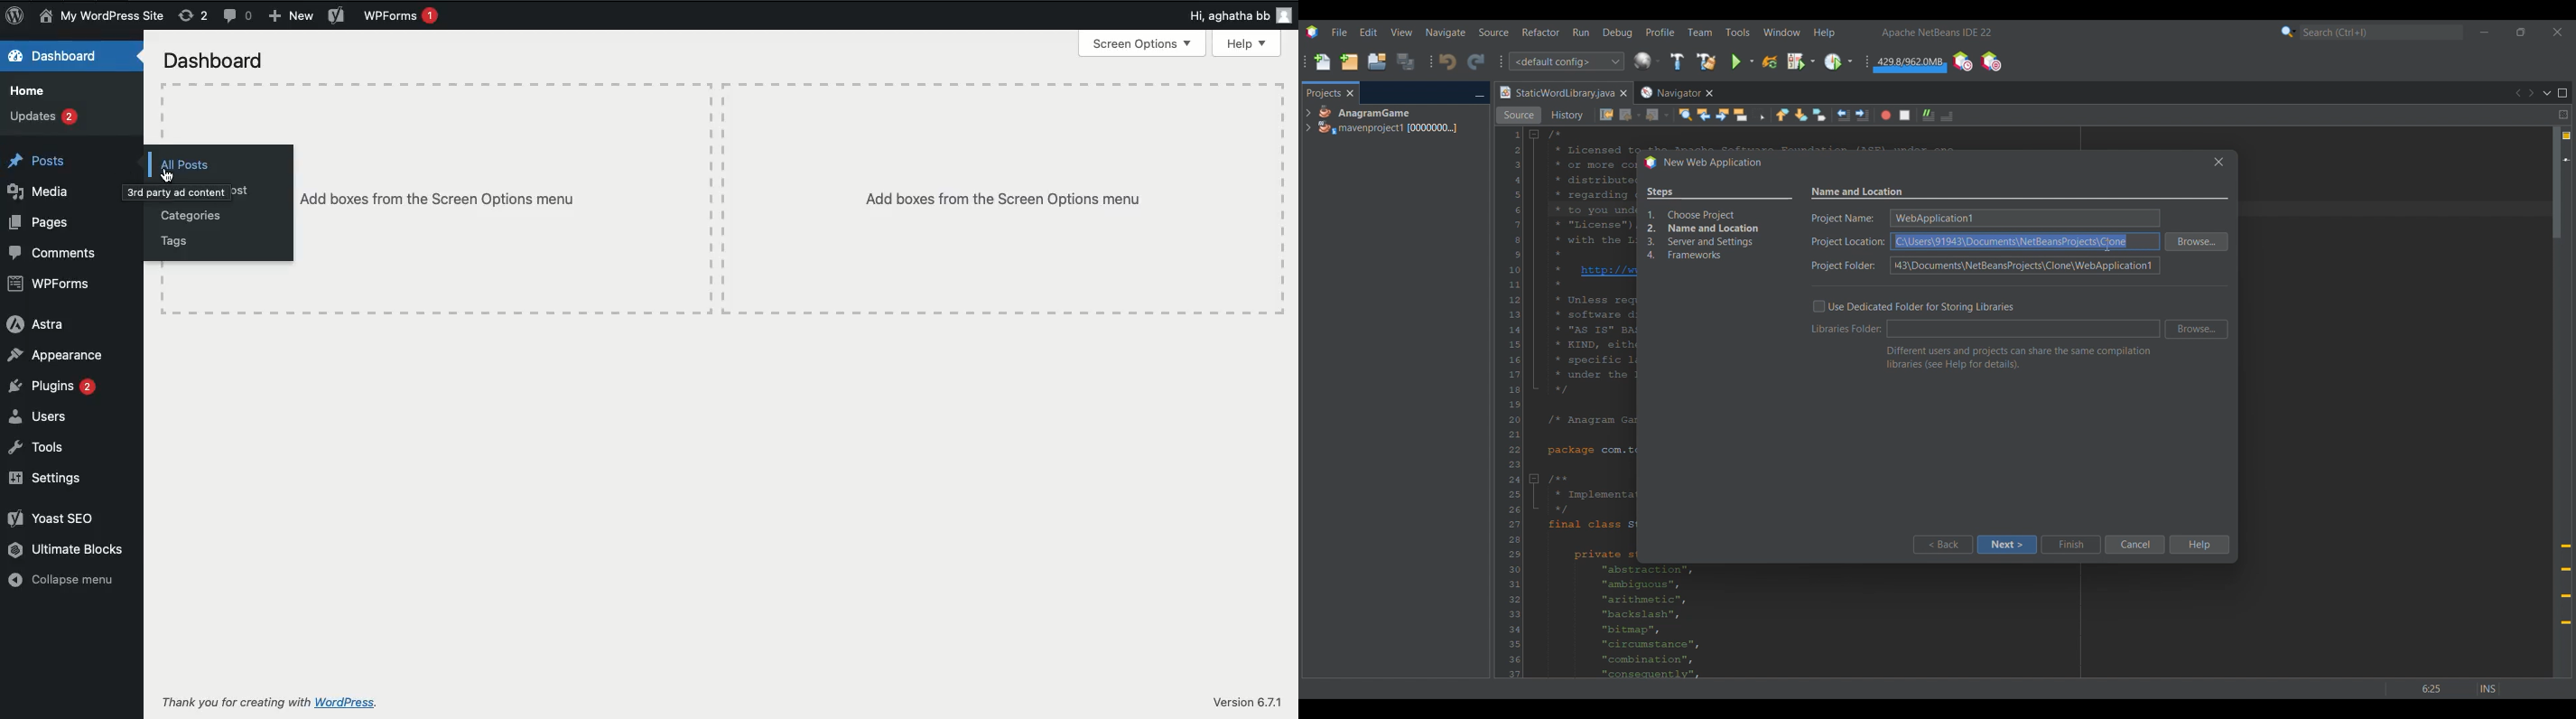 The width and height of the screenshot is (2576, 728). What do you see at coordinates (1350, 93) in the screenshot?
I see `Close tab` at bounding box center [1350, 93].